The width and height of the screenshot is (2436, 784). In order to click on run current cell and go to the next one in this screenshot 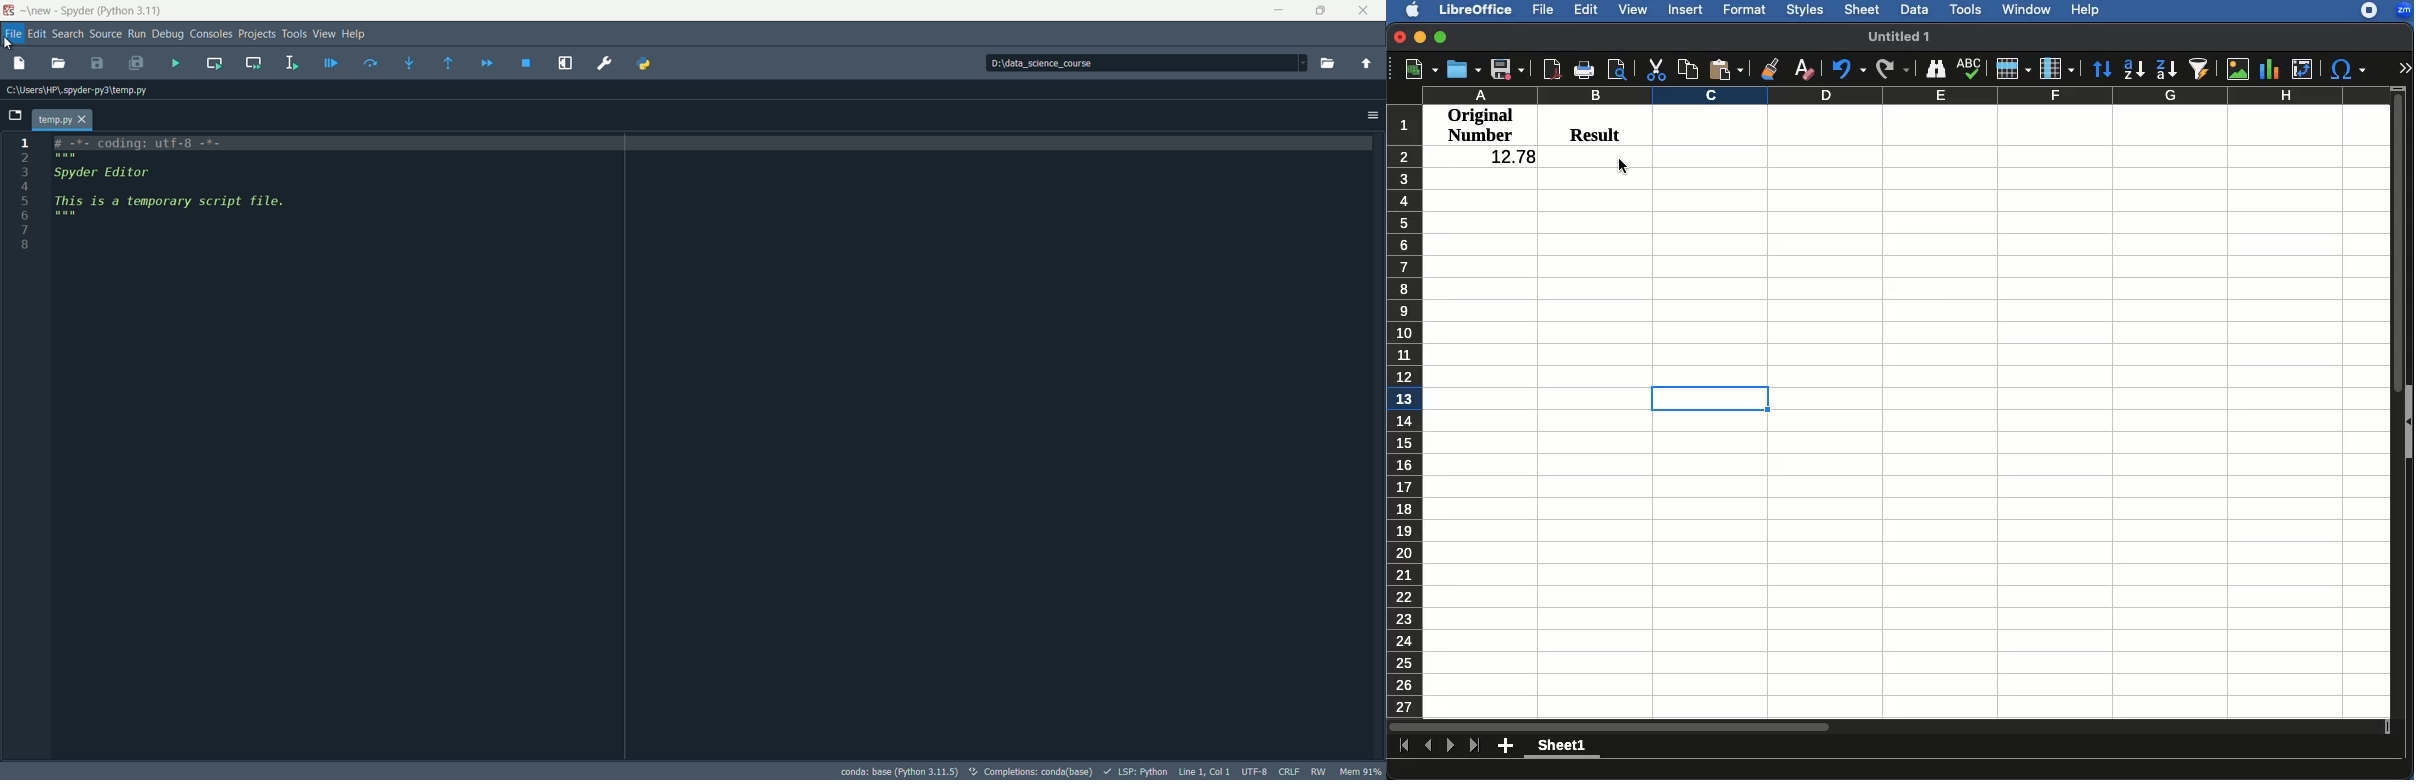, I will do `click(256, 64)`.